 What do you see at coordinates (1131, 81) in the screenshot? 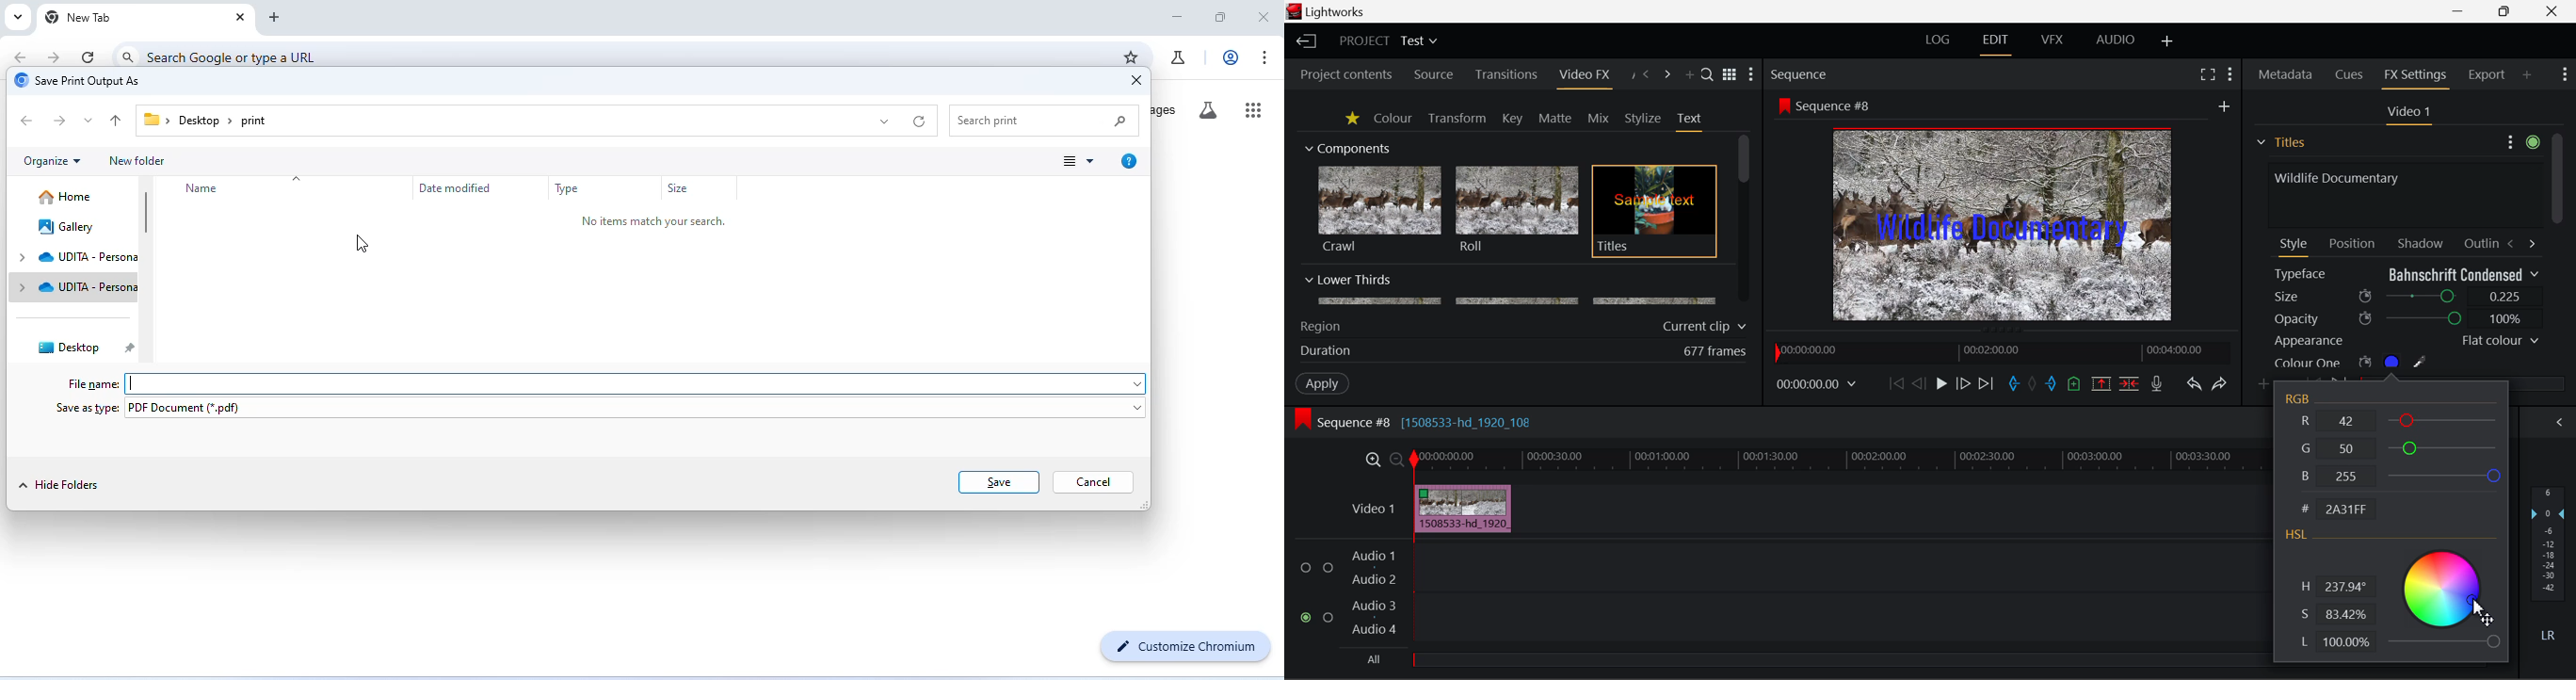
I see `close` at bounding box center [1131, 81].